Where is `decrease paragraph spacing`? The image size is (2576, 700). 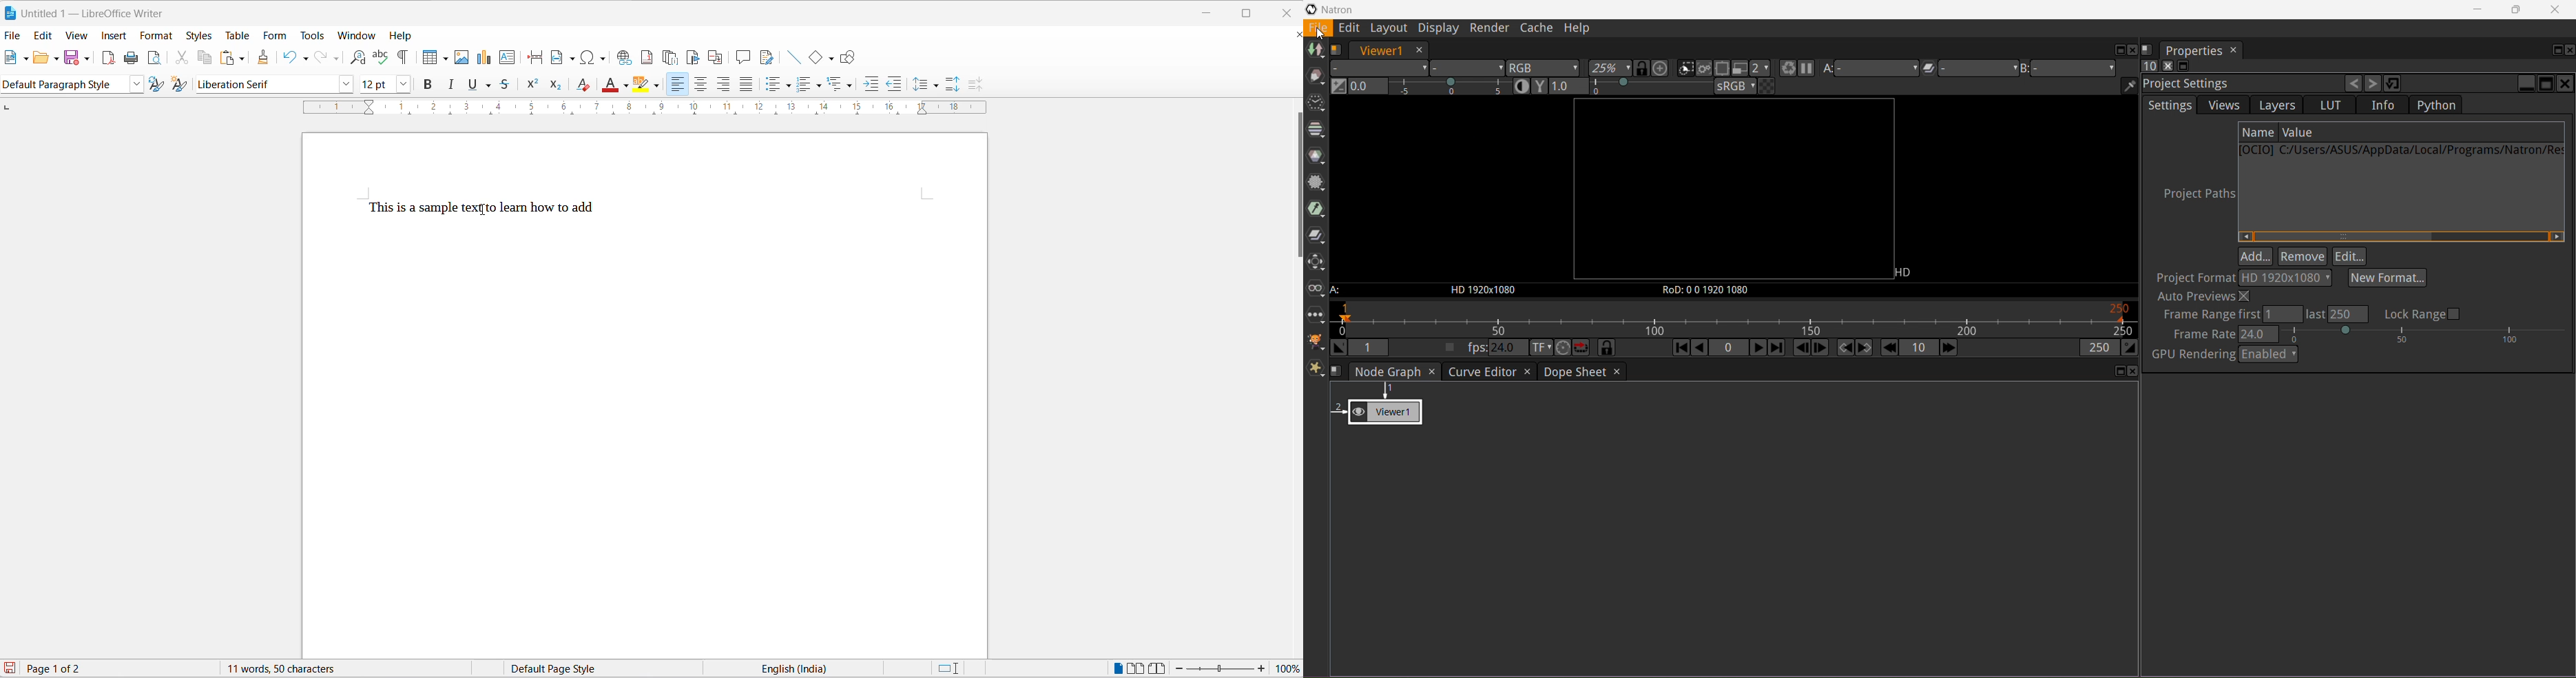 decrease paragraph spacing is located at coordinates (974, 84).